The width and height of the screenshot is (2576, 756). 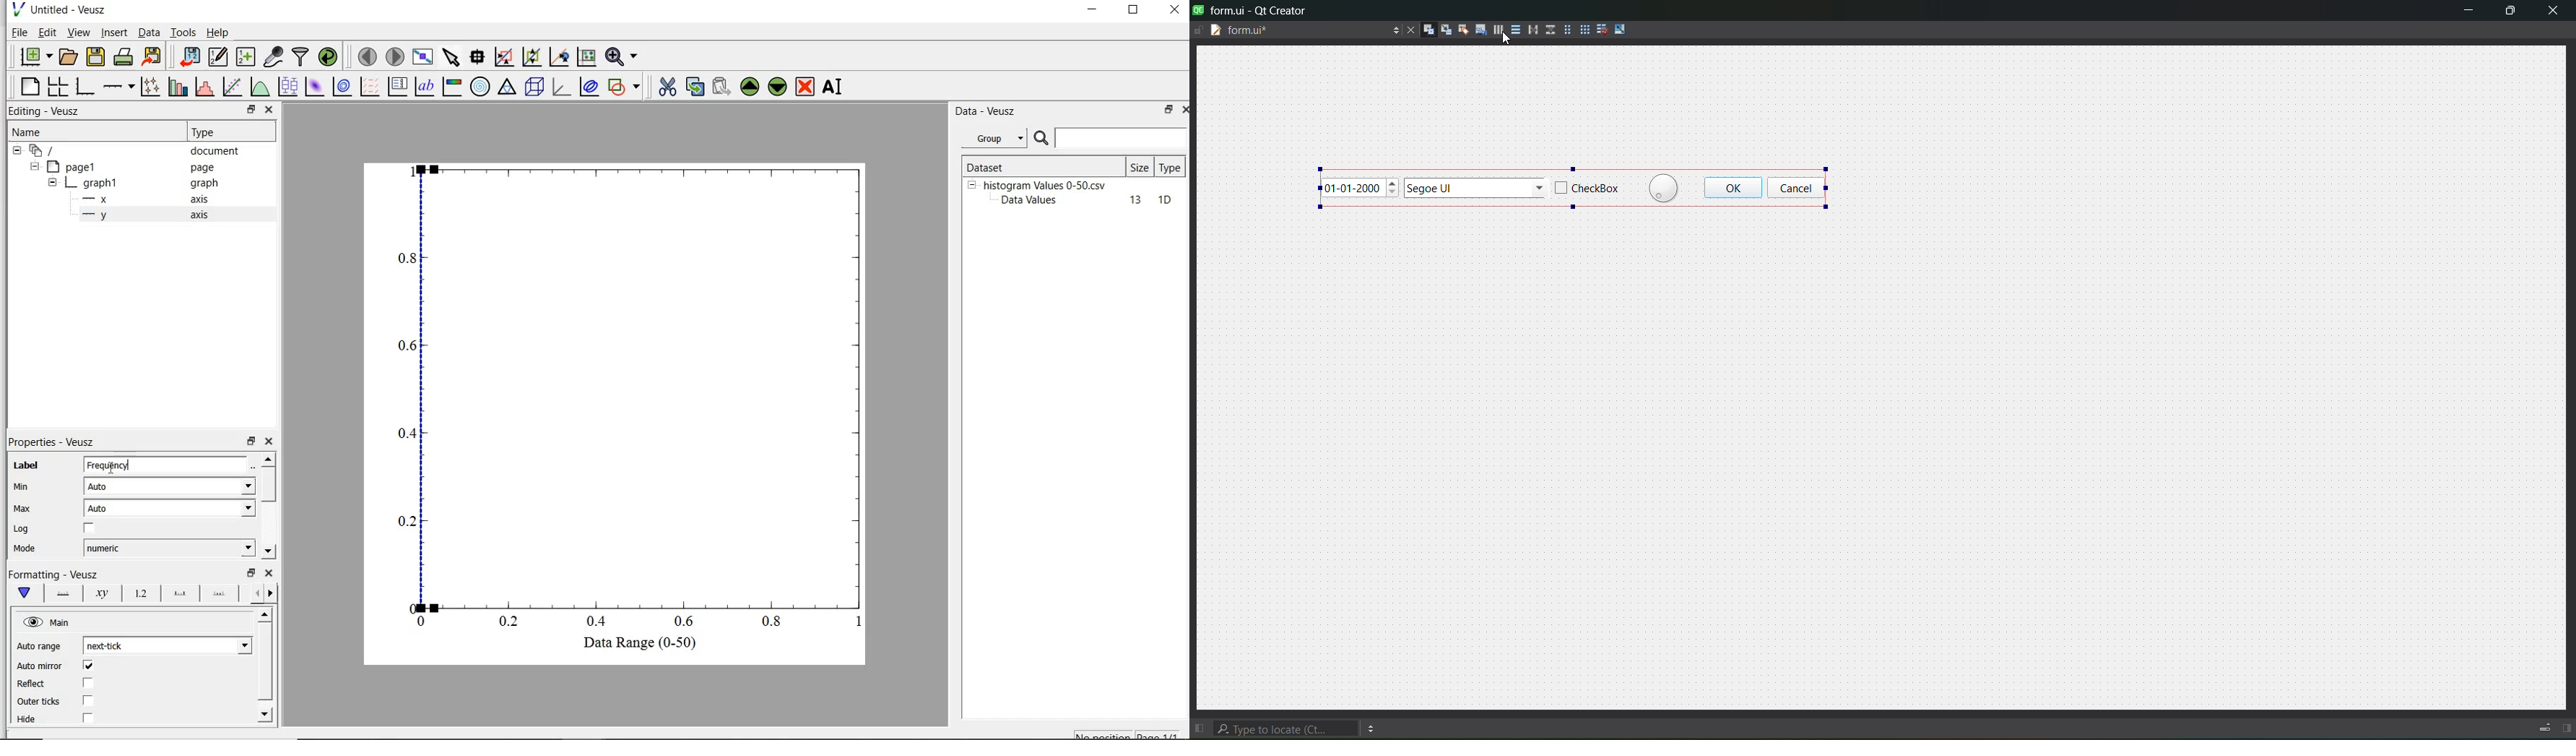 What do you see at coordinates (1576, 186) in the screenshot?
I see `widgets aligned horizontally in QTBox` at bounding box center [1576, 186].